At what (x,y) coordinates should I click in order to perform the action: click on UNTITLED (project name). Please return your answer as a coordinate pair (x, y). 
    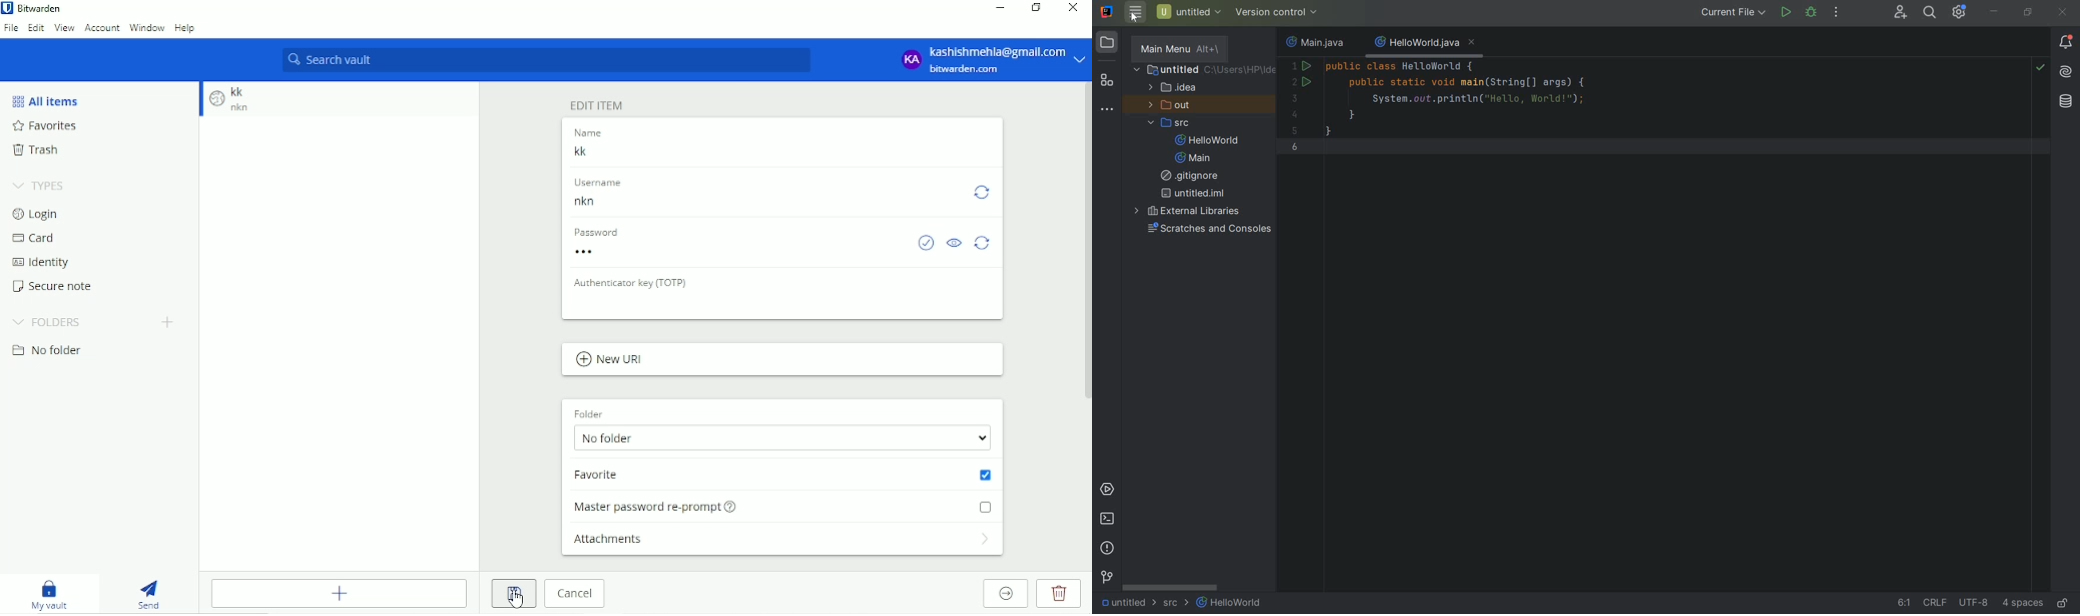
    Looking at the image, I should click on (1190, 11).